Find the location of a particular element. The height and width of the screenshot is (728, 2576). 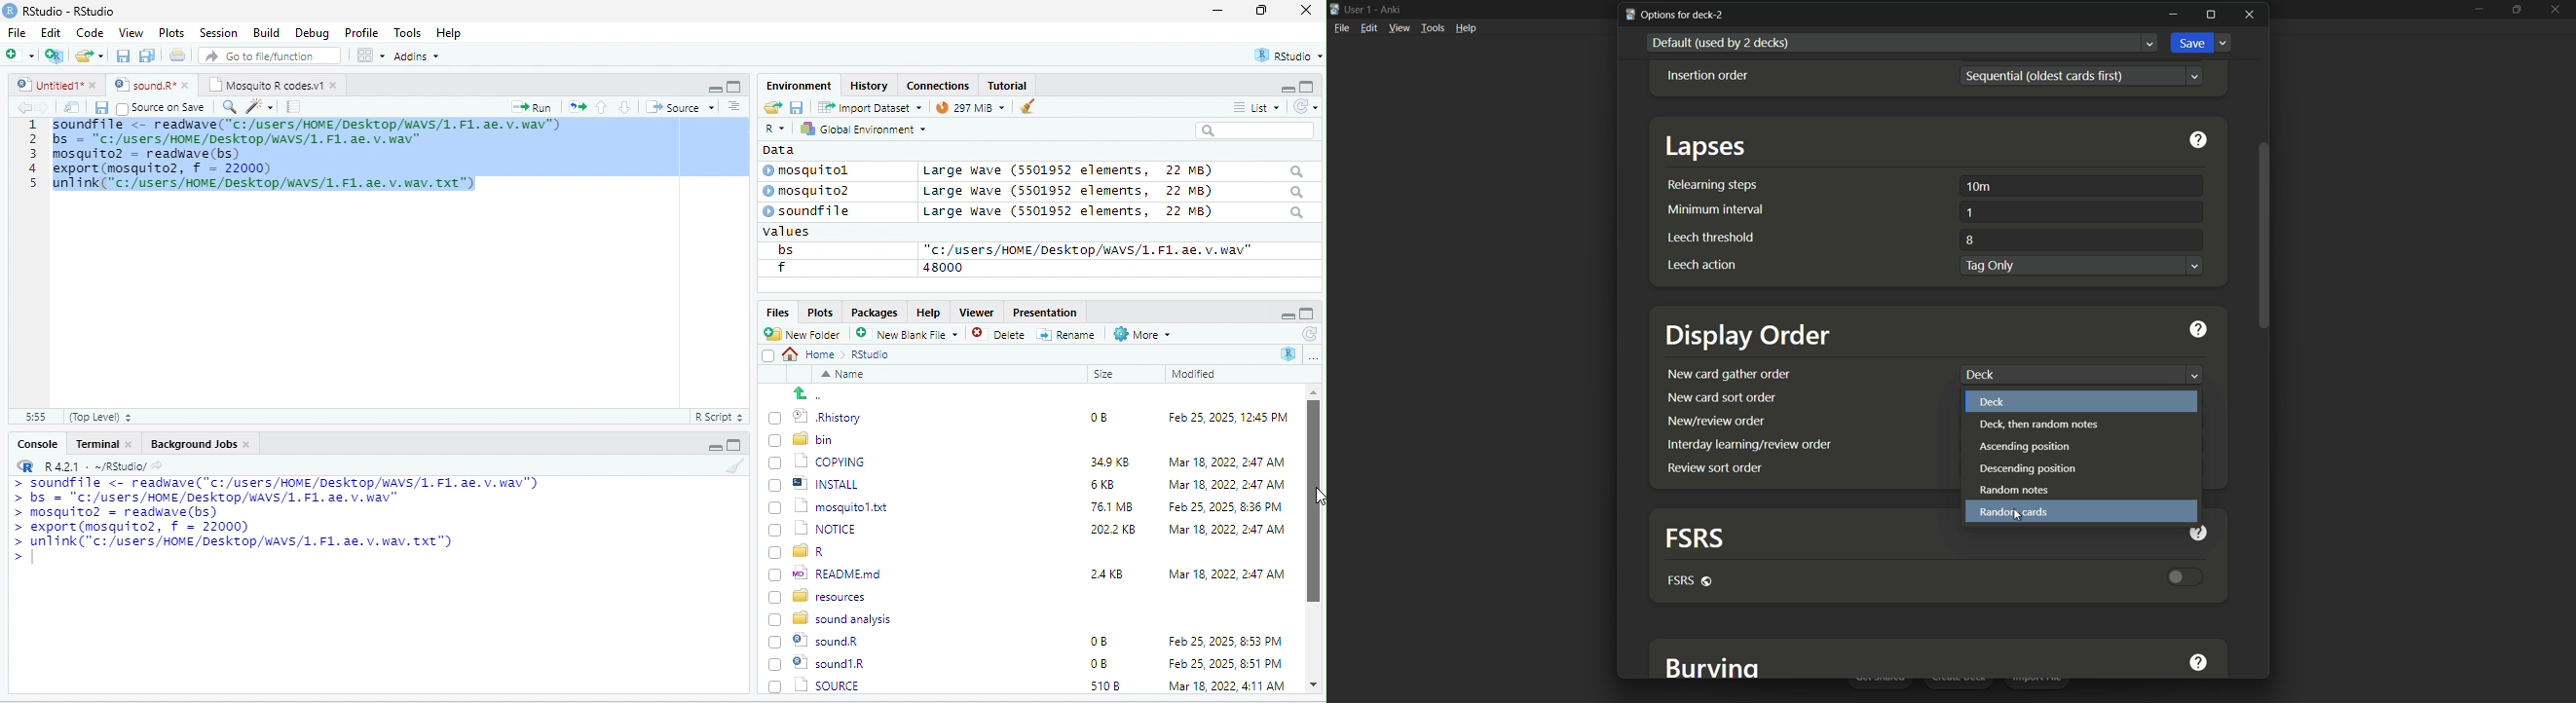

relearning steps is located at coordinates (1713, 185).